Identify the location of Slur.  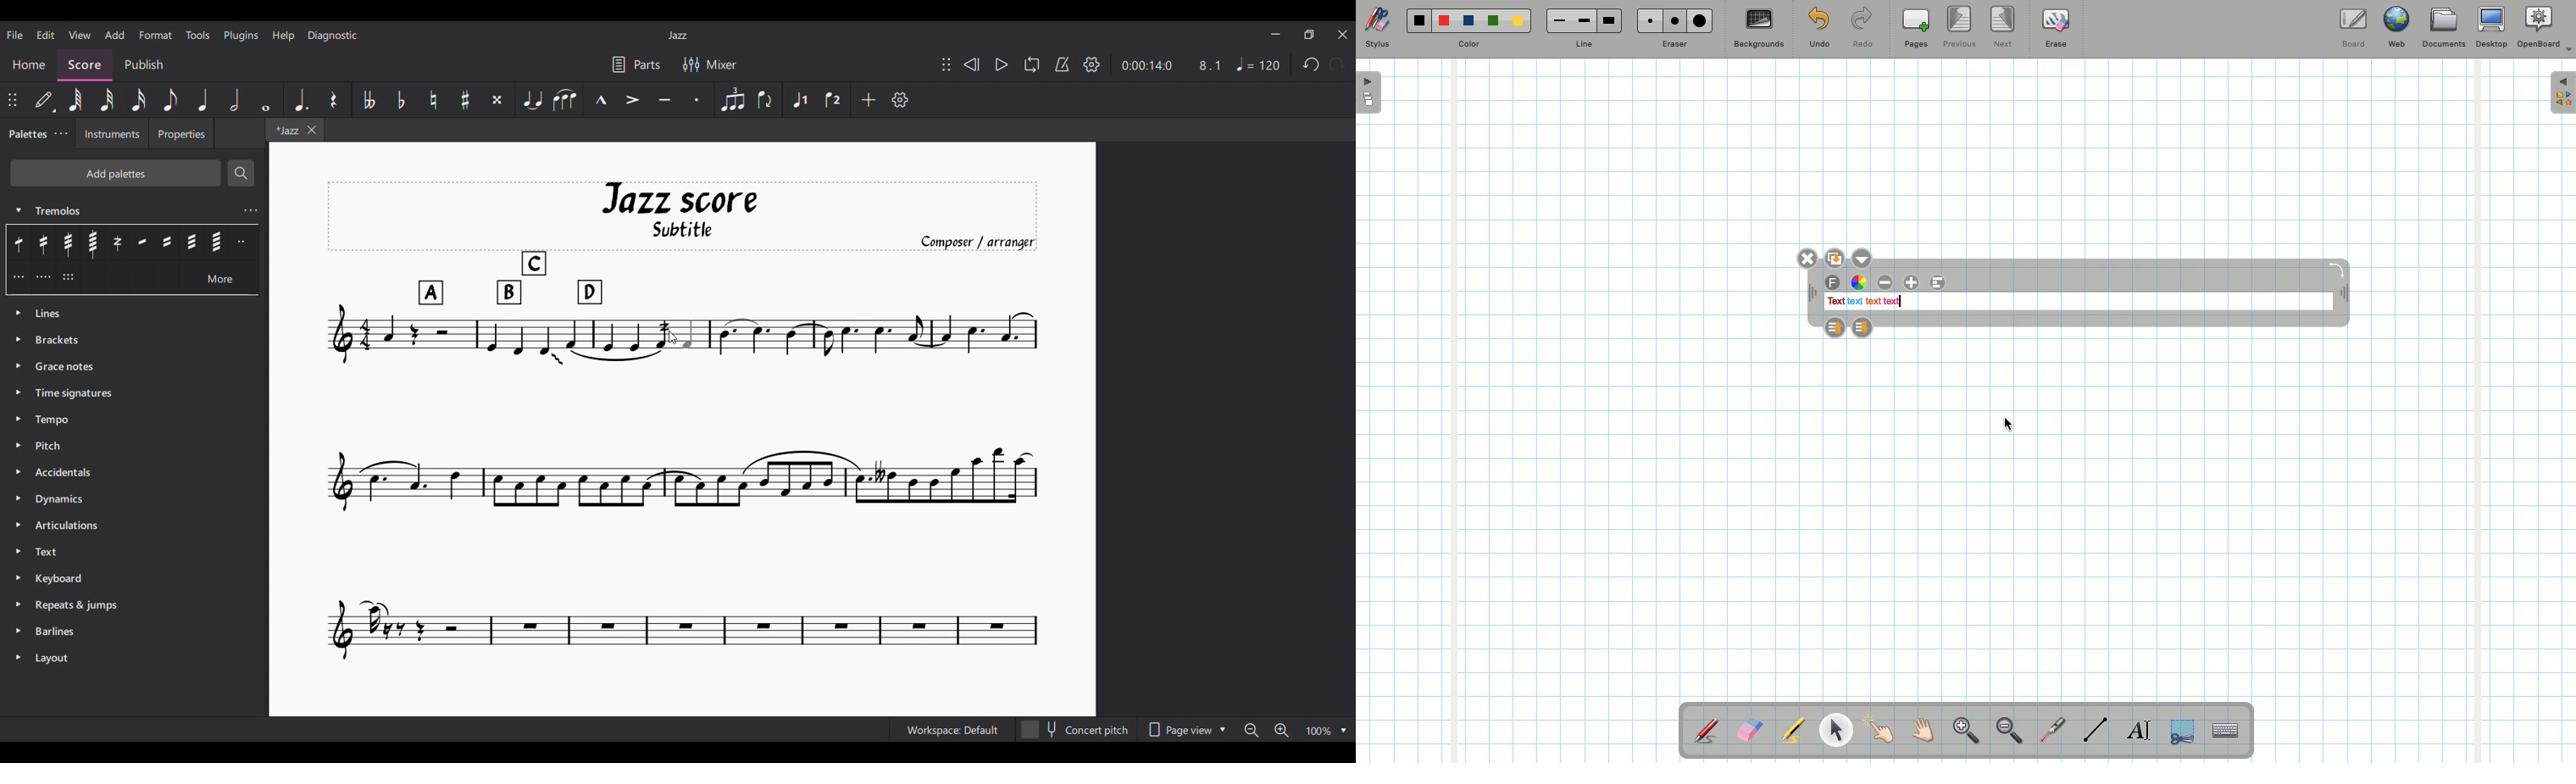
(565, 100).